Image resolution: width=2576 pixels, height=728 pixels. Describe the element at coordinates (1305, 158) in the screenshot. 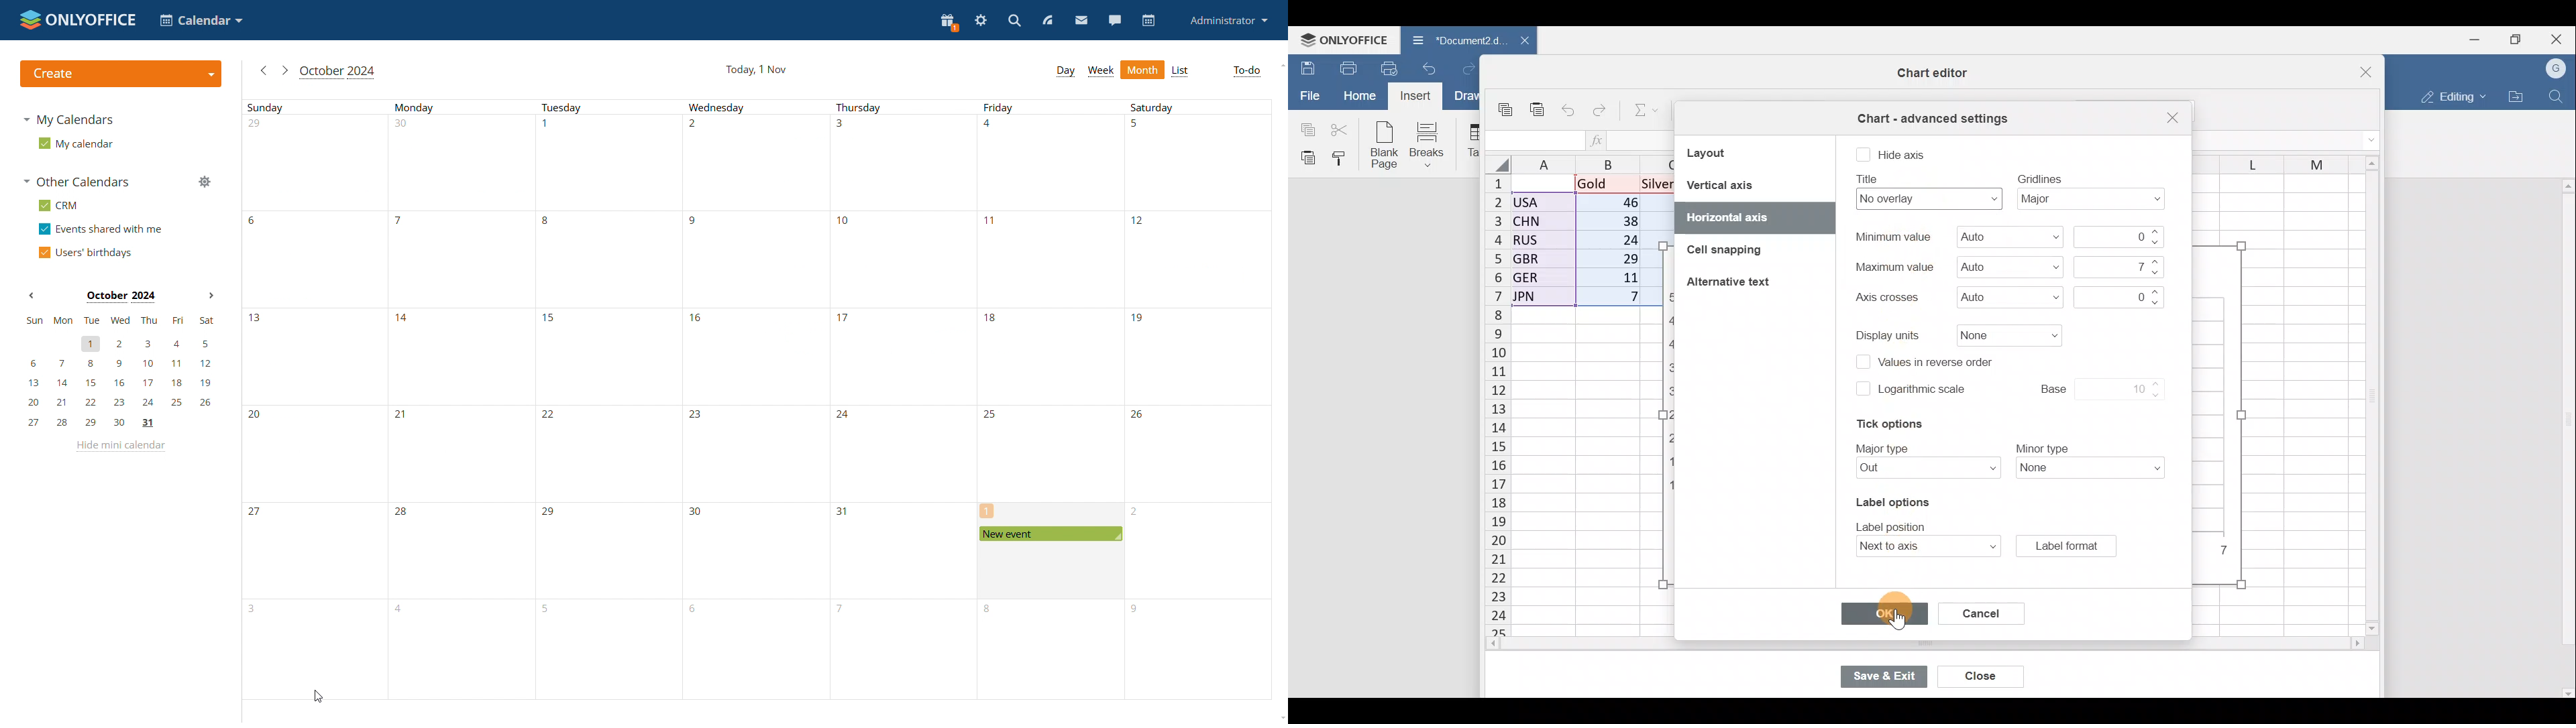

I see `Paste` at that location.